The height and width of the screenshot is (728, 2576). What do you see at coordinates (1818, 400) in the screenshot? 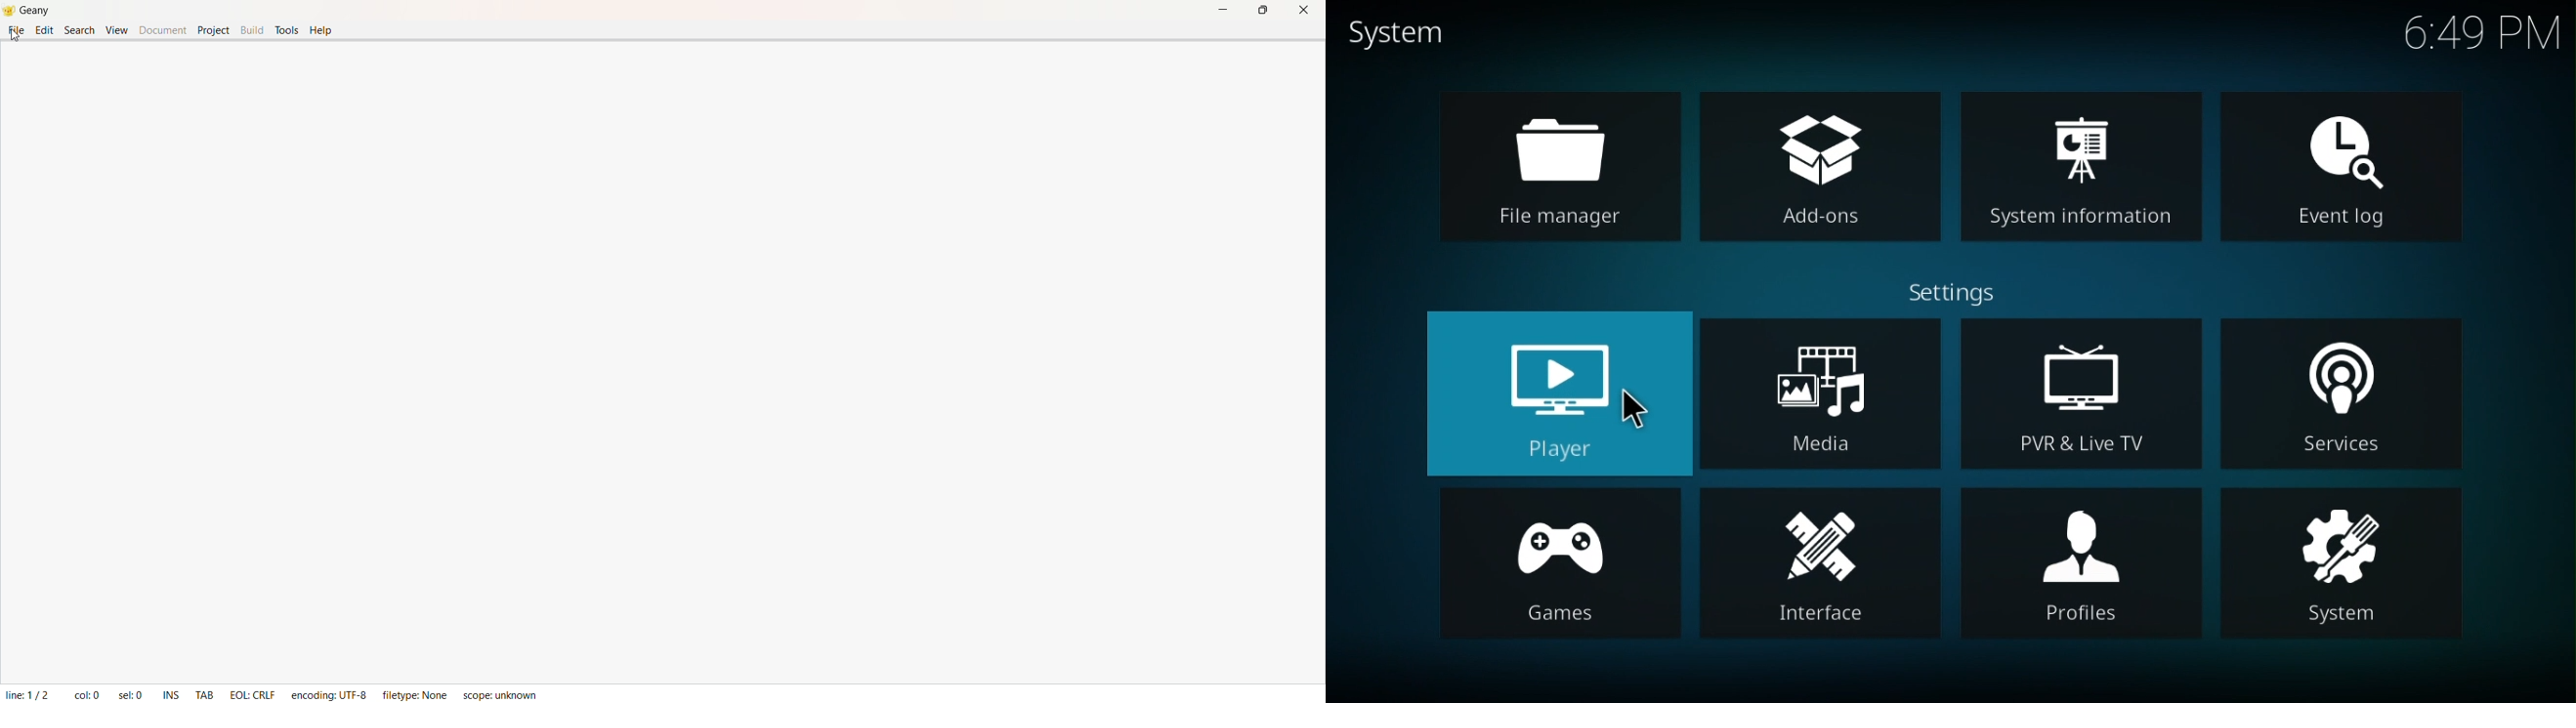
I see `Media` at bounding box center [1818, 400].